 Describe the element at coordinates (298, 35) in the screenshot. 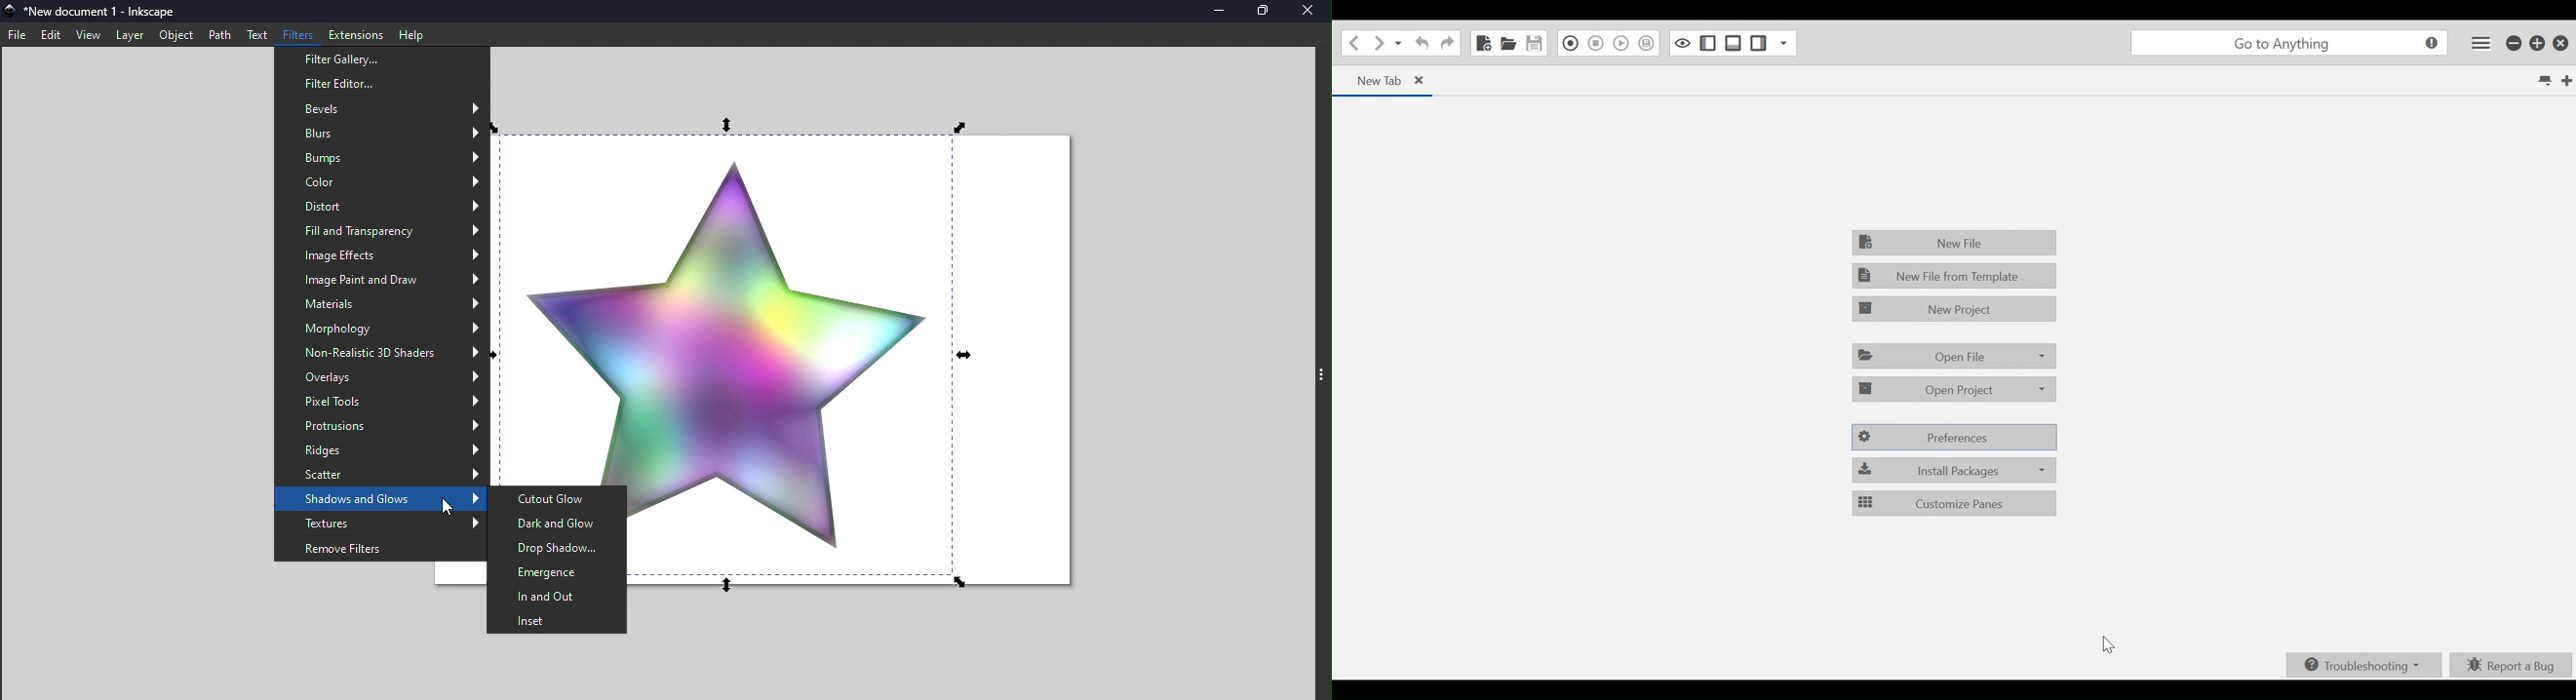

I see `Filters` at that location.